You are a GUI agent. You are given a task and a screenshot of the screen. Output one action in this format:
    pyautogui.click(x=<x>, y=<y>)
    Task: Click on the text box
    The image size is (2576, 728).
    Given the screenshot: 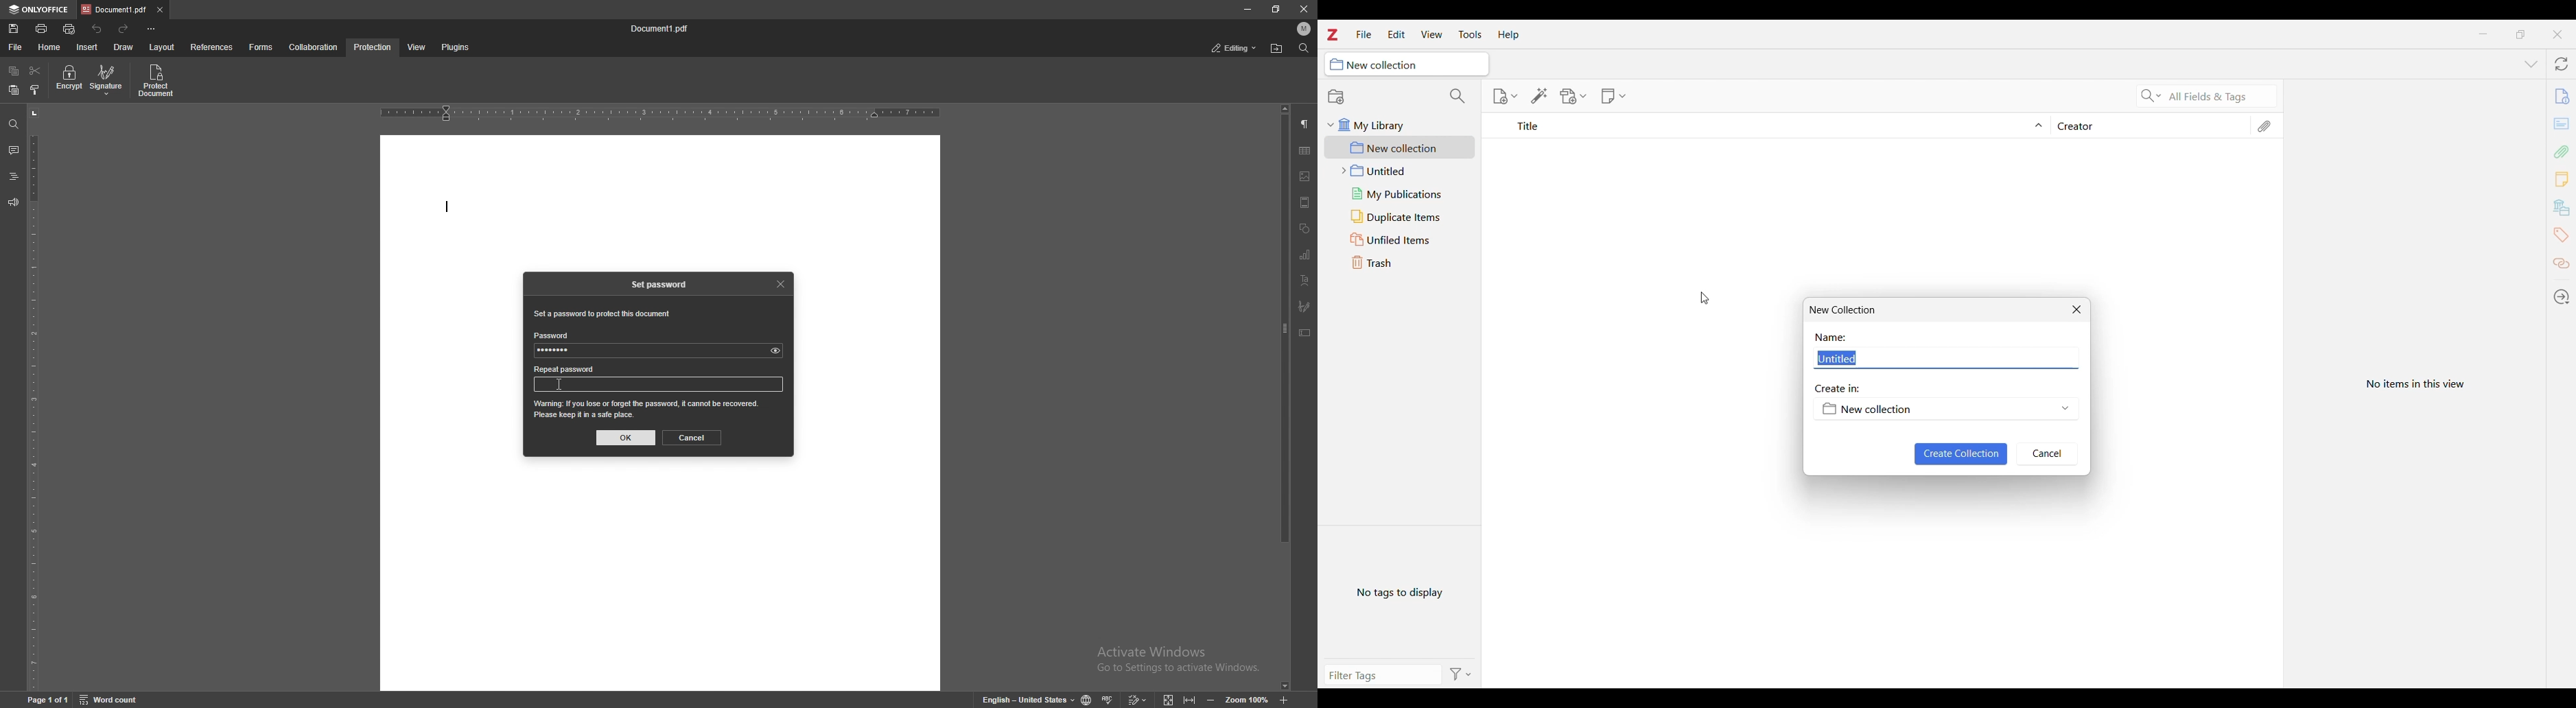 What is the action you would take?
    pyautogui.click(x=1305, y=333)
    